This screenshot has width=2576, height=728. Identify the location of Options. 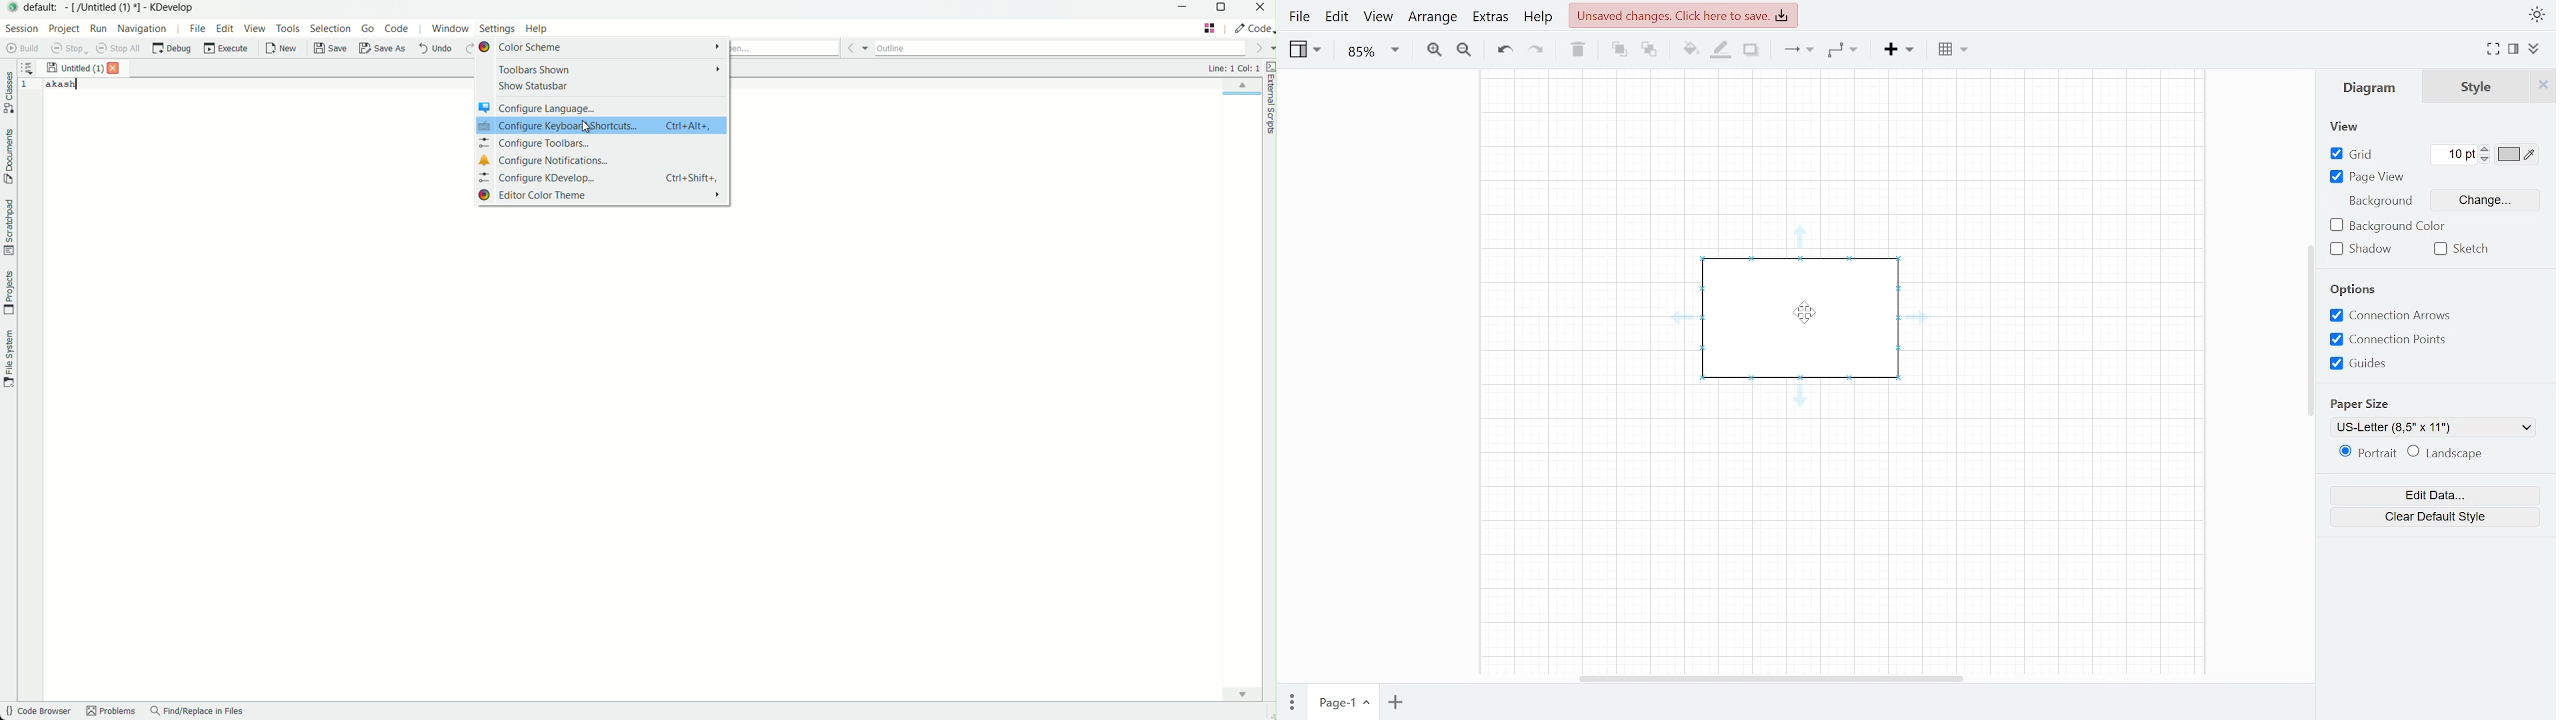
(2355, 289).